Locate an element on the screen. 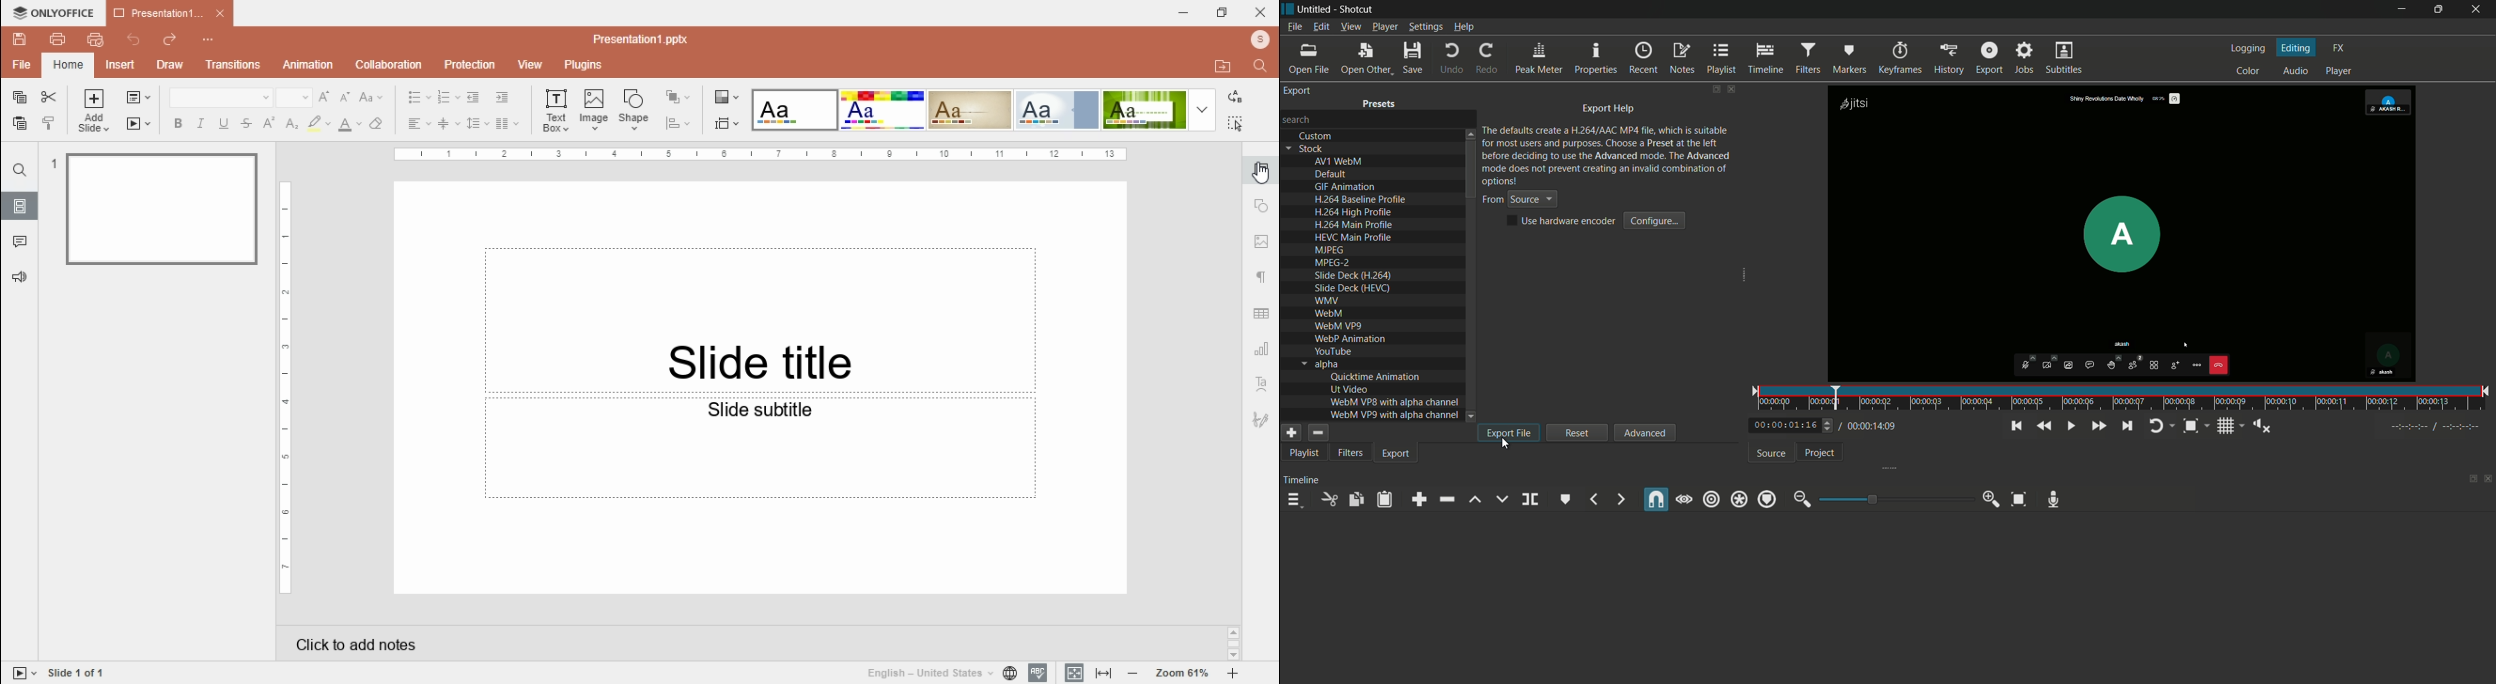 The height and width of the screenshot is (700, 2520). shape is located at coordinates (634, 111).